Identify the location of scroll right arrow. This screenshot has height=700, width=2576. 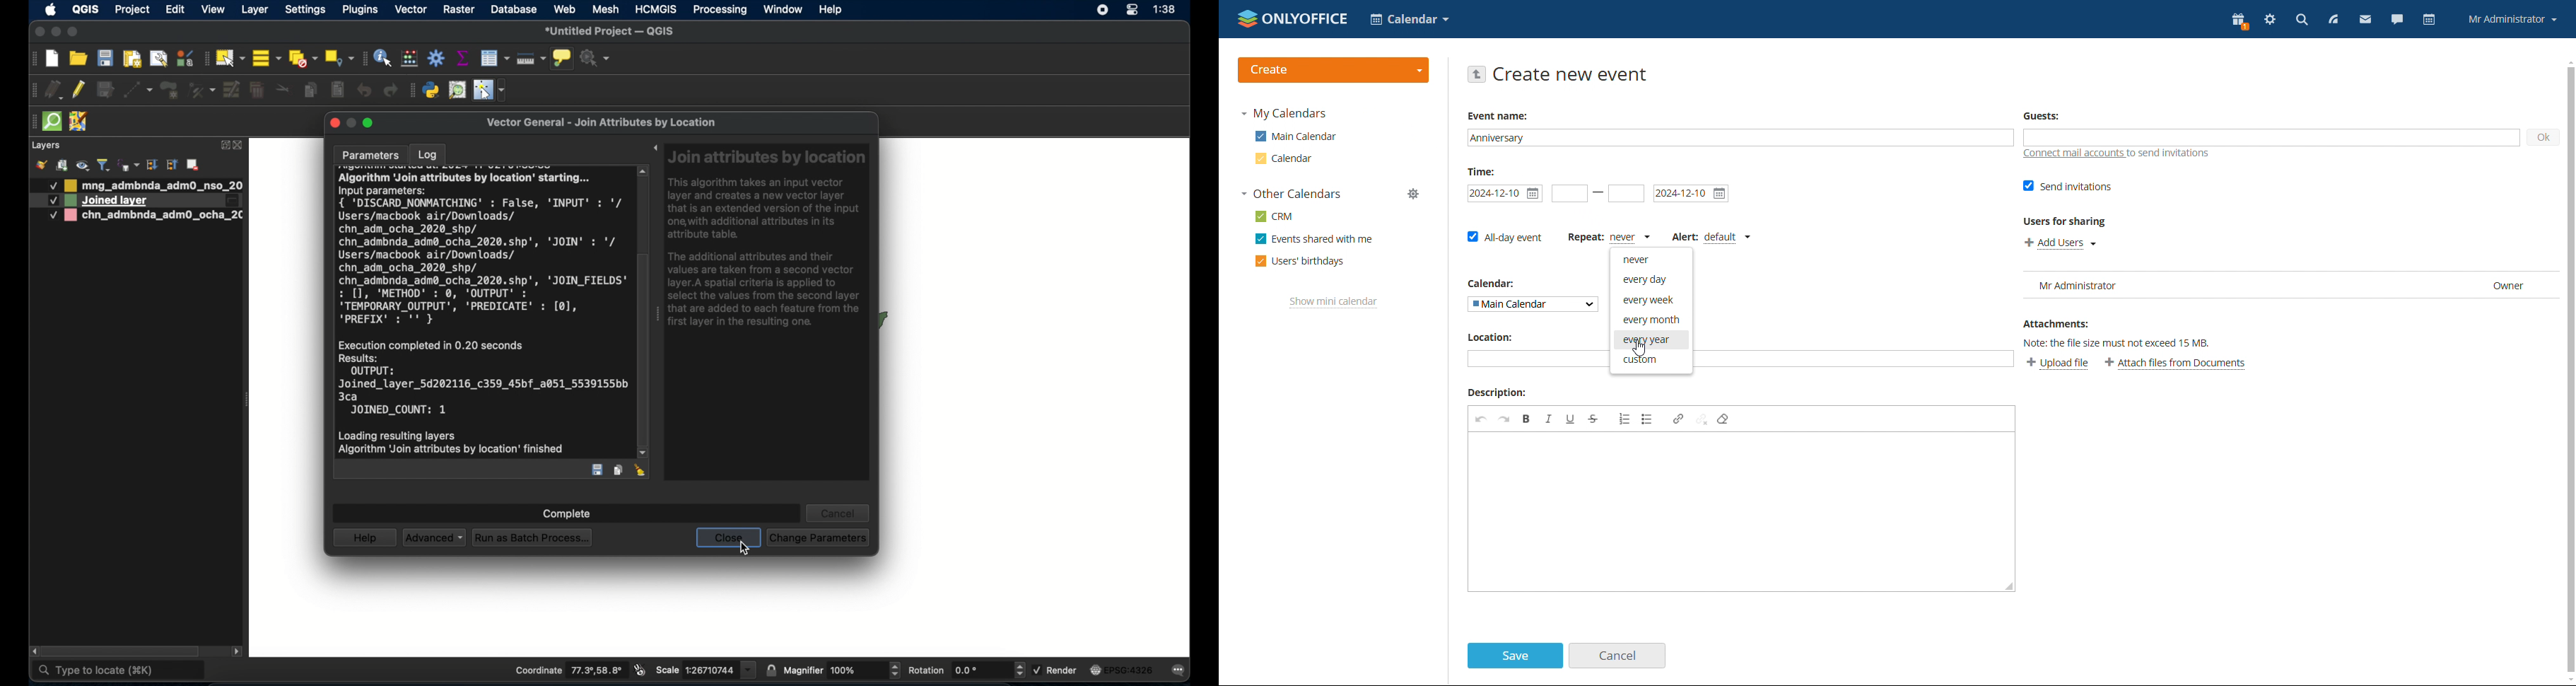
(240, 650).